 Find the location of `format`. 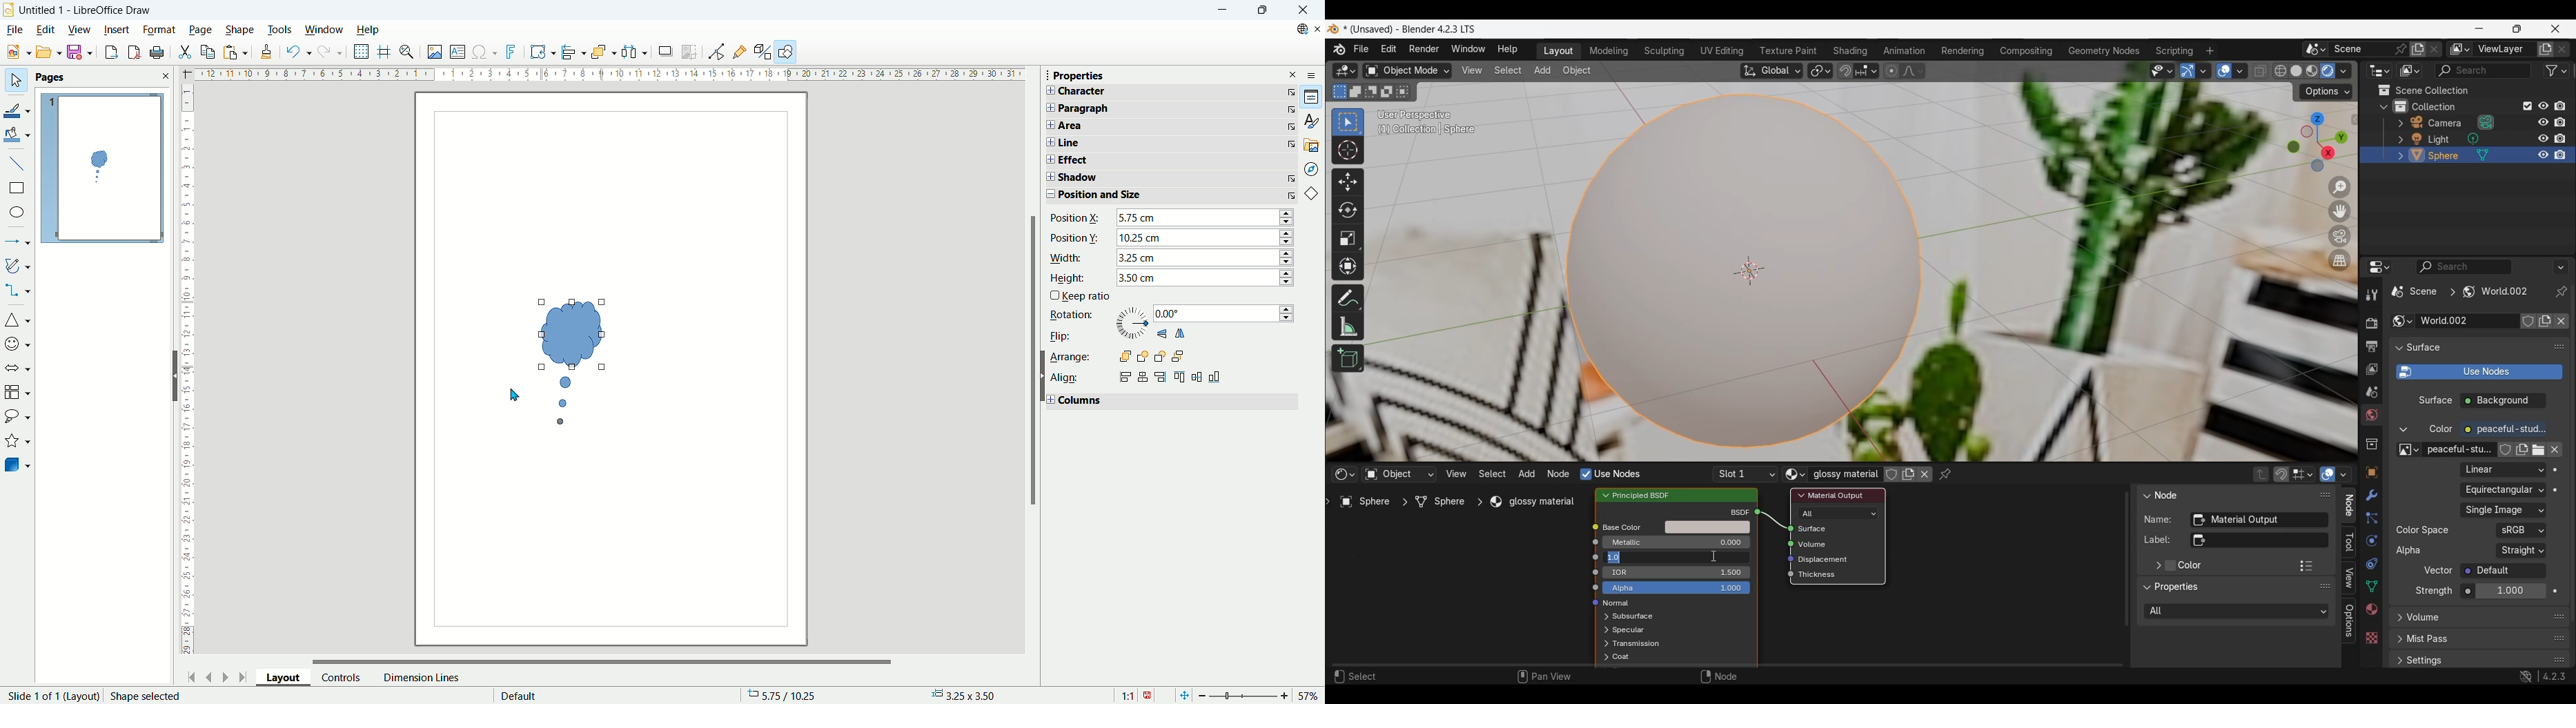

format is located at coordinates (159, 29).